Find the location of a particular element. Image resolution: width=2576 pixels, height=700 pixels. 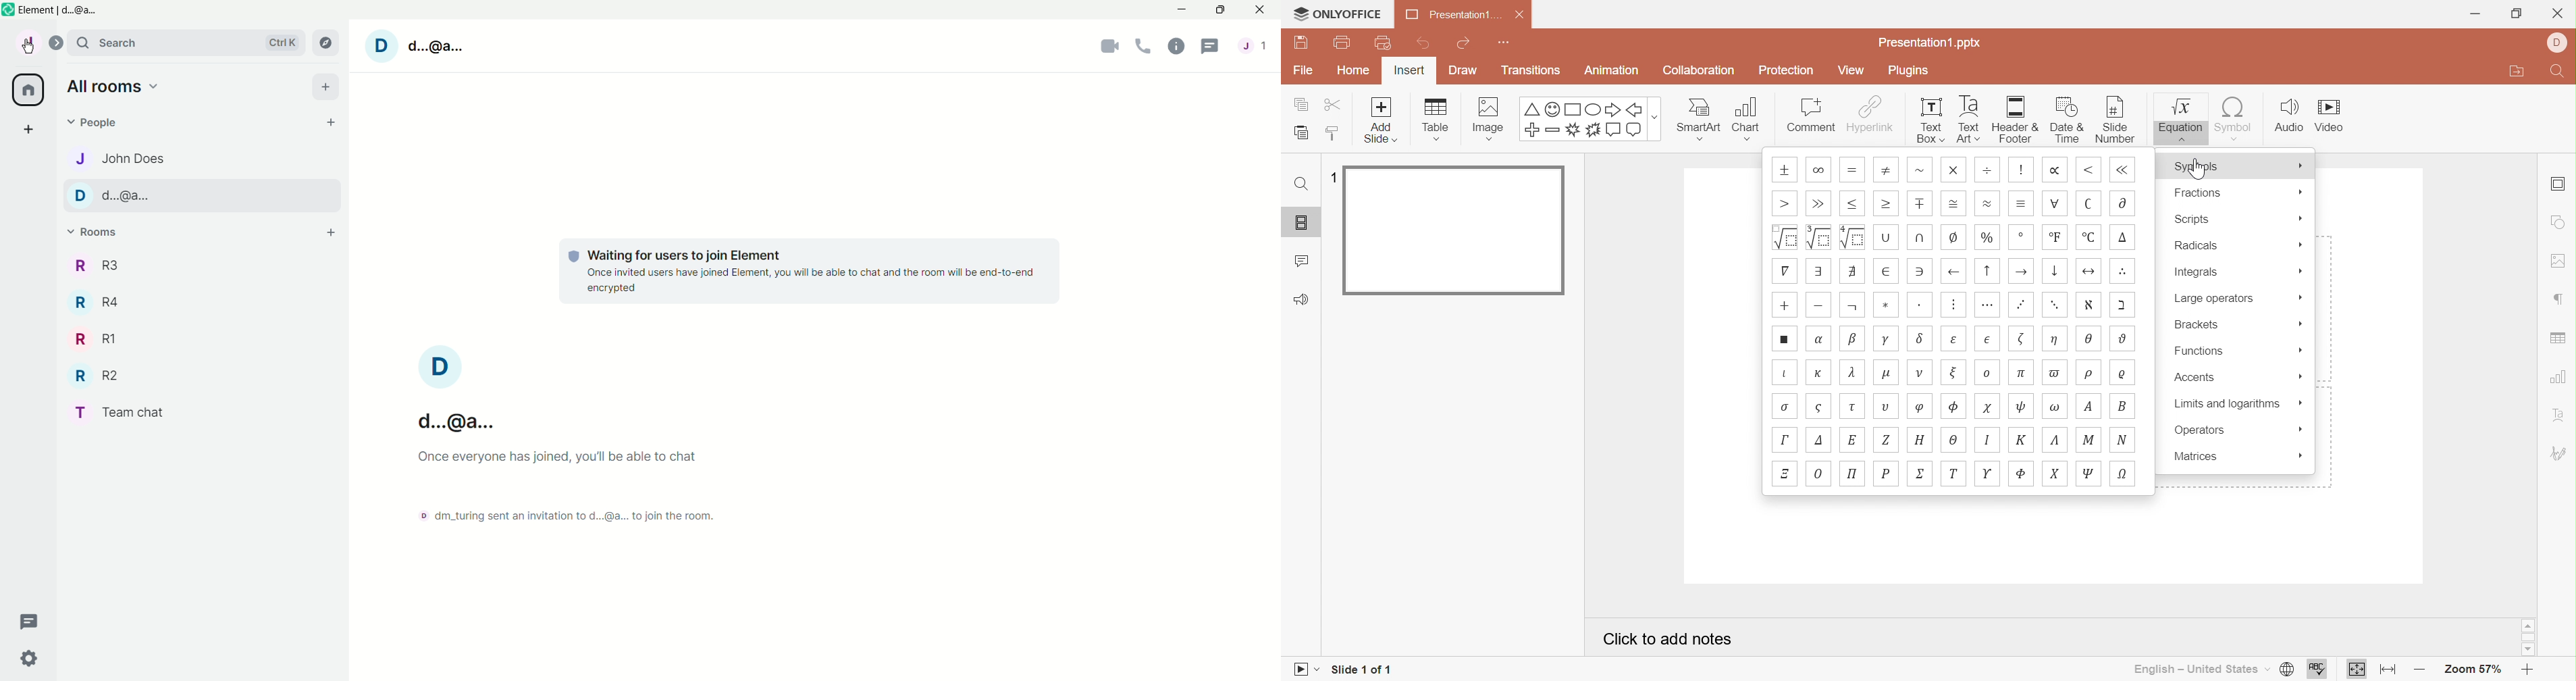

d...@a... - Contact name is located at coordinates (203, 196).